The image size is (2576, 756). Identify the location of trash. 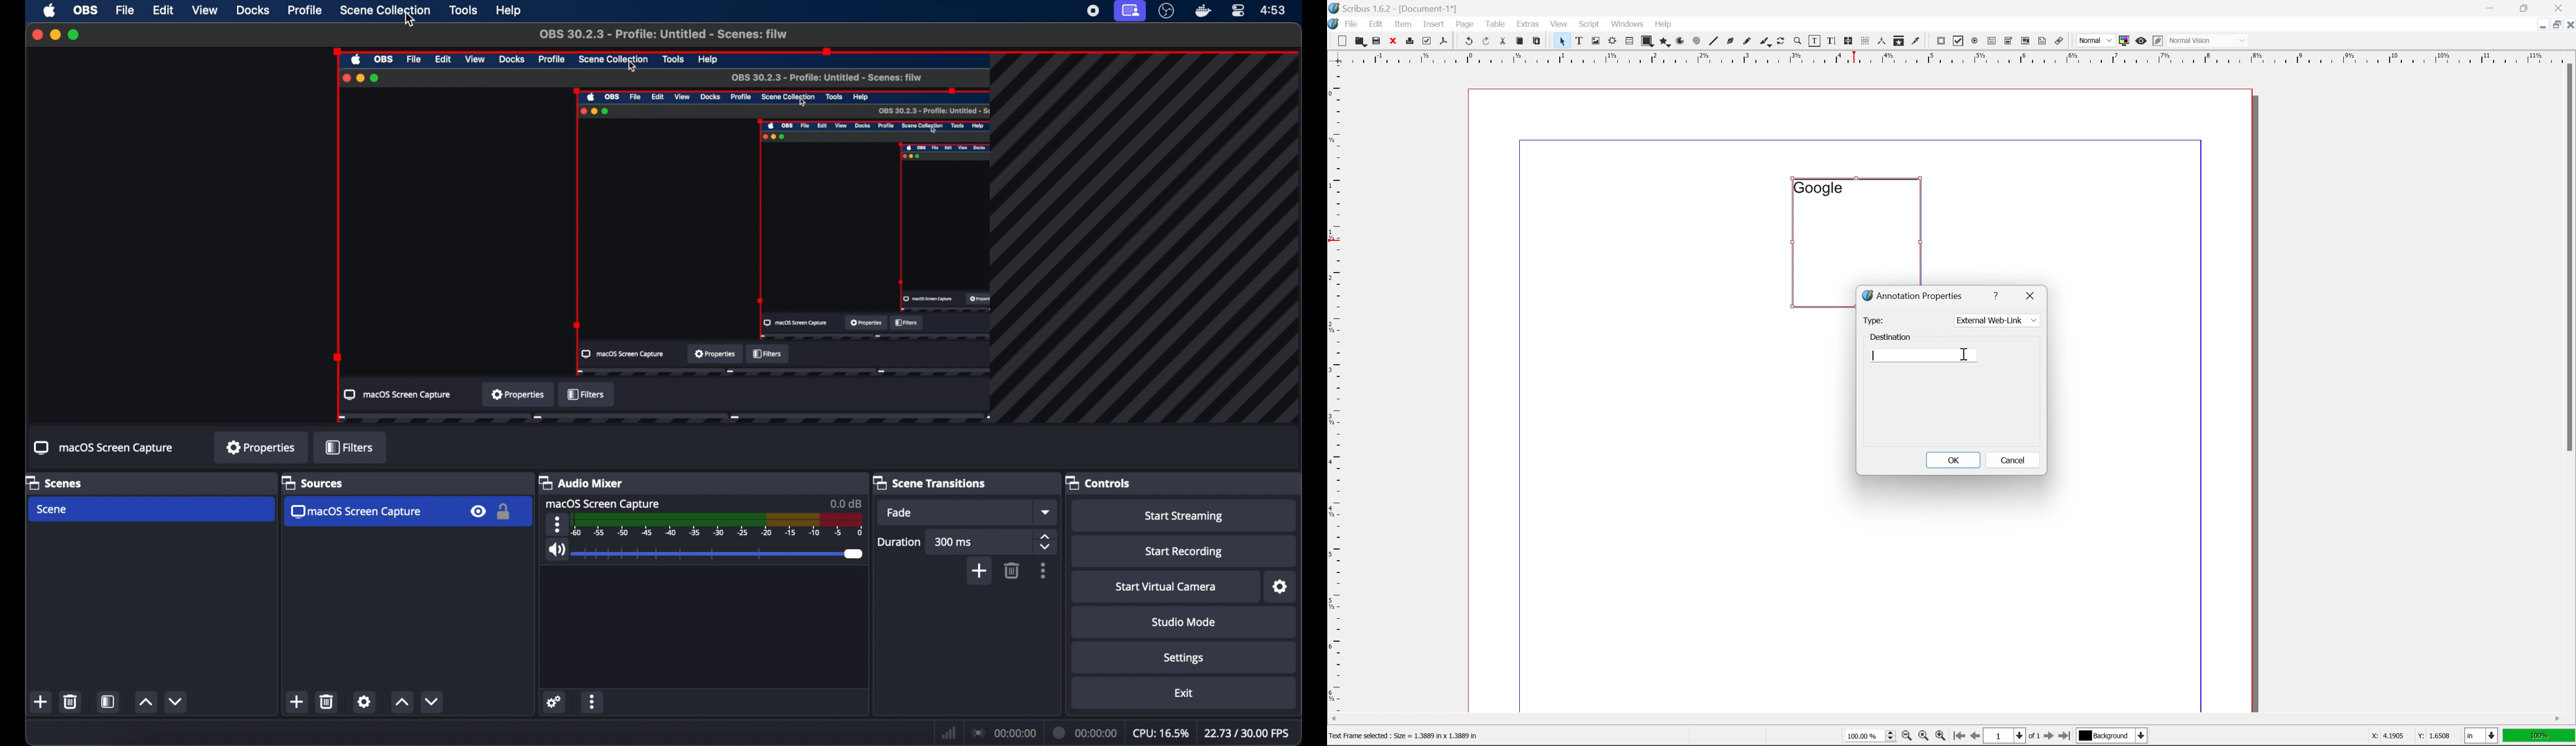
(326, 702).